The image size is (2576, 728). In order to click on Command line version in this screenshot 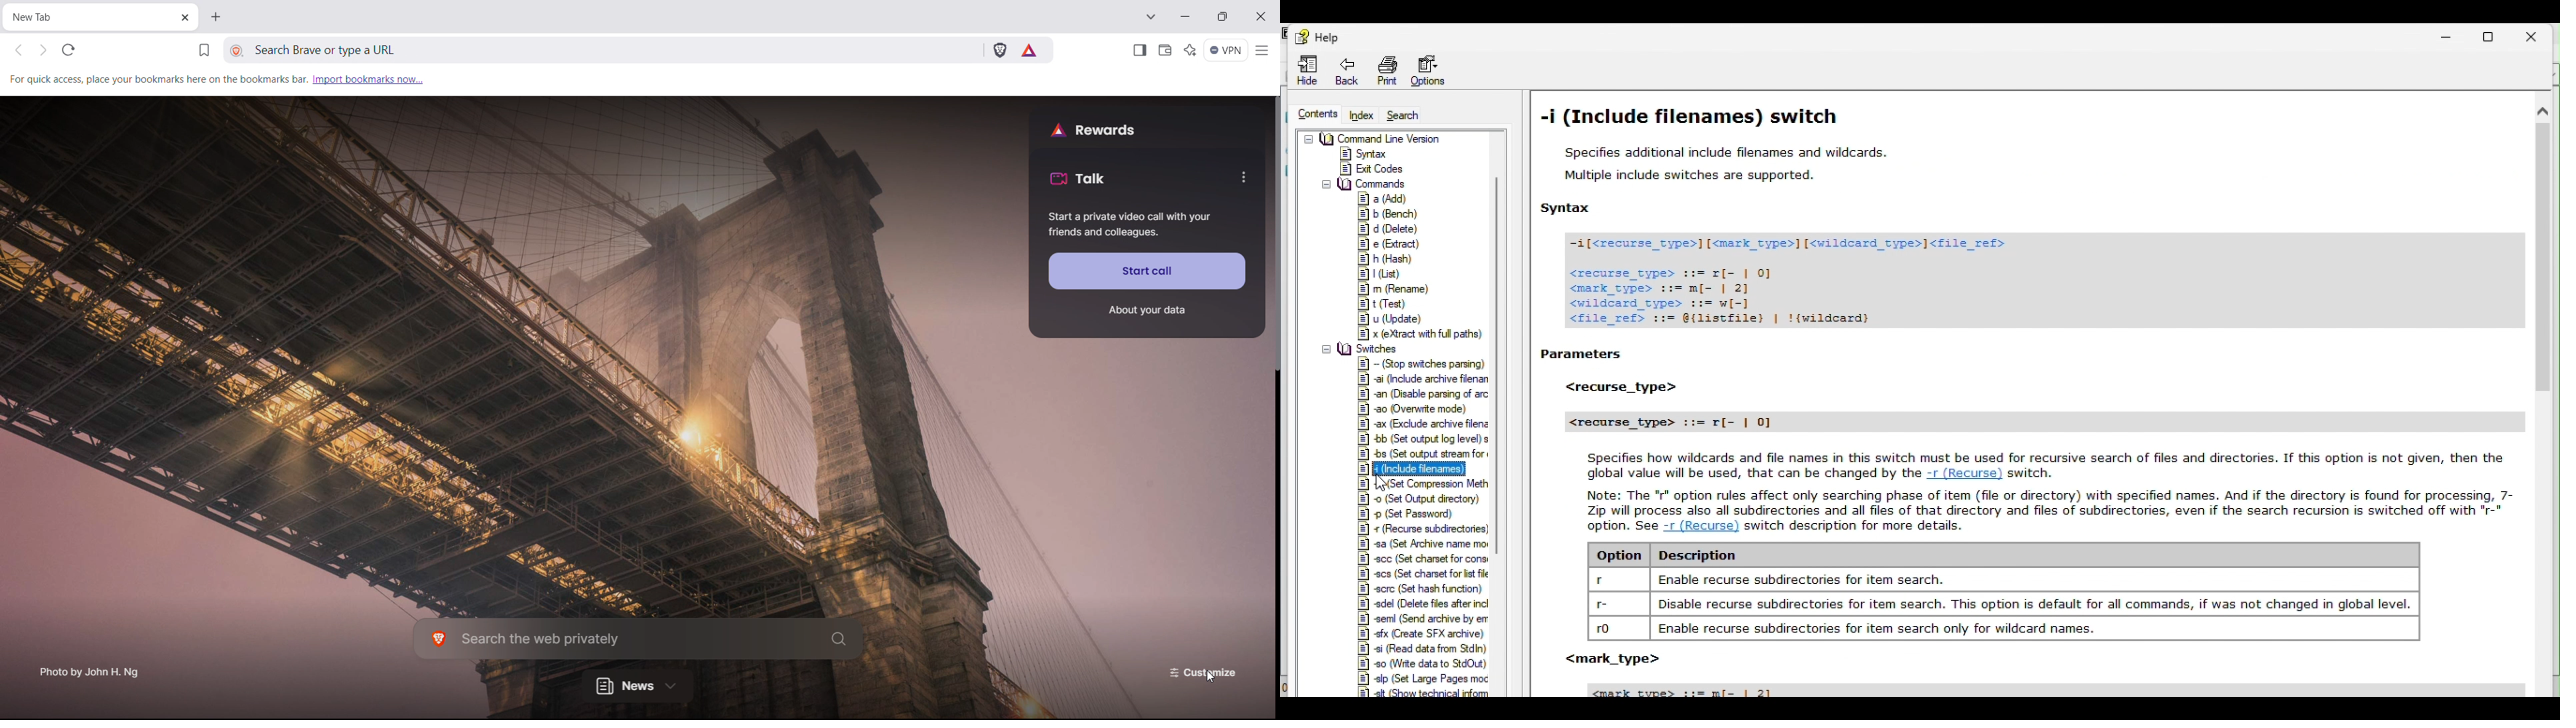, I will do `click(1375, 138)`.